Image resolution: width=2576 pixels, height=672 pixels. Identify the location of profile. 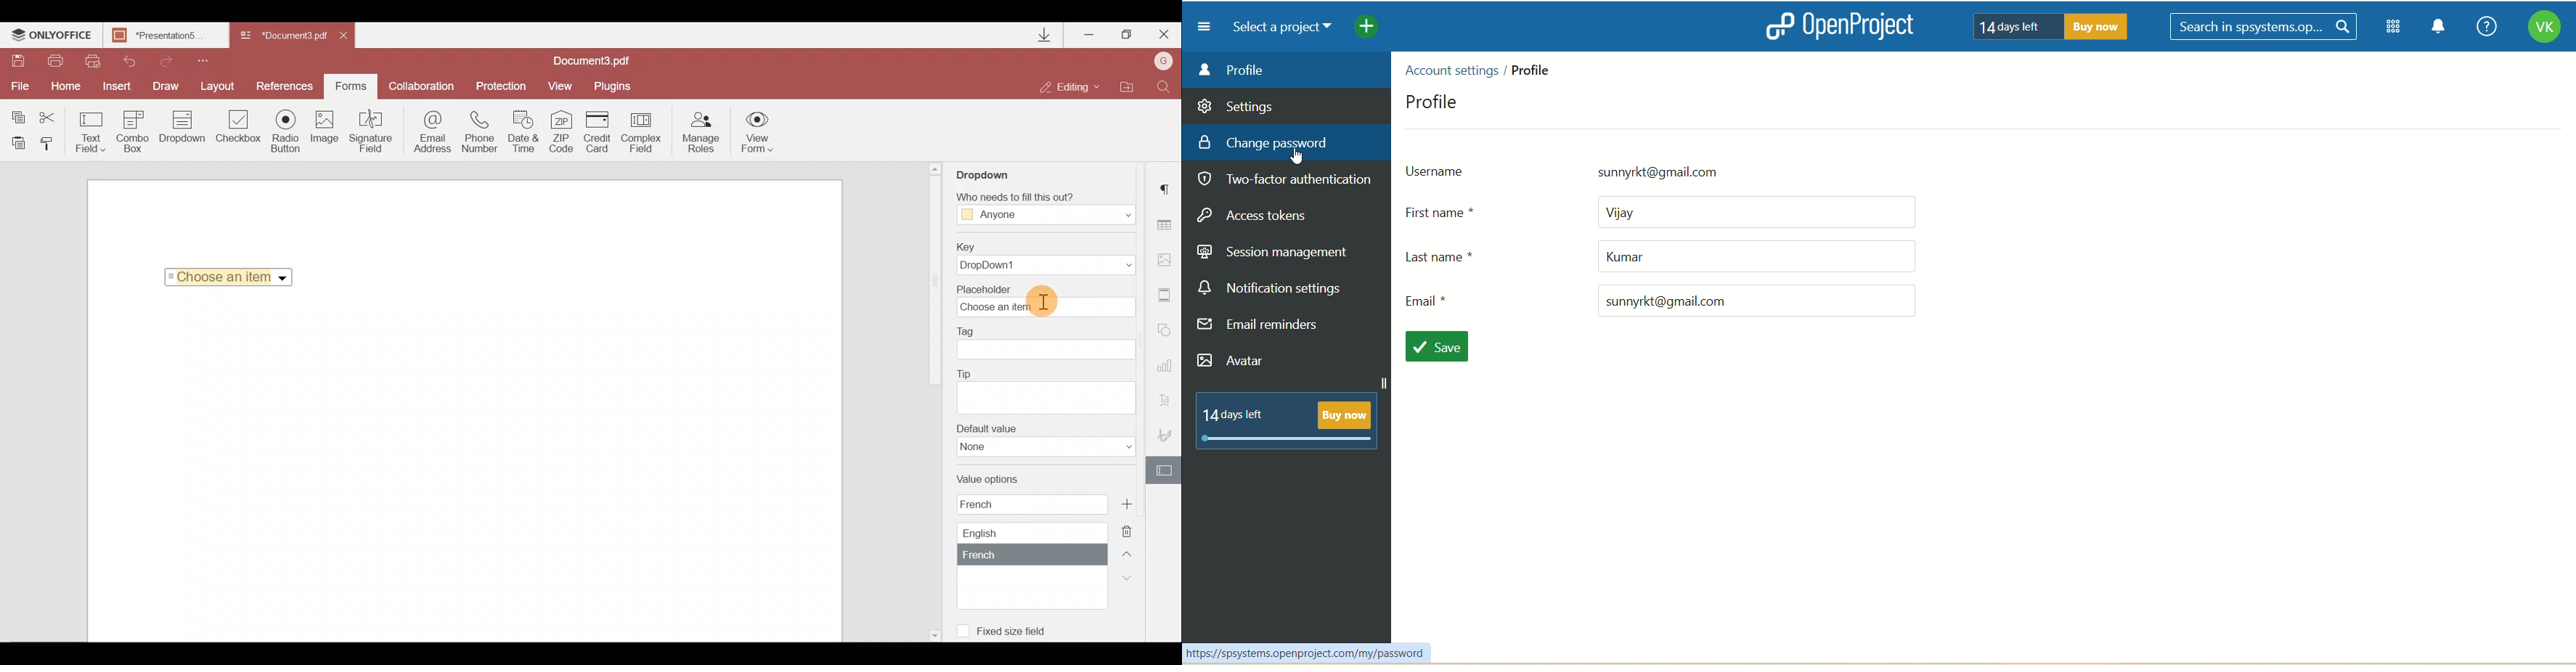
(1531, 75).